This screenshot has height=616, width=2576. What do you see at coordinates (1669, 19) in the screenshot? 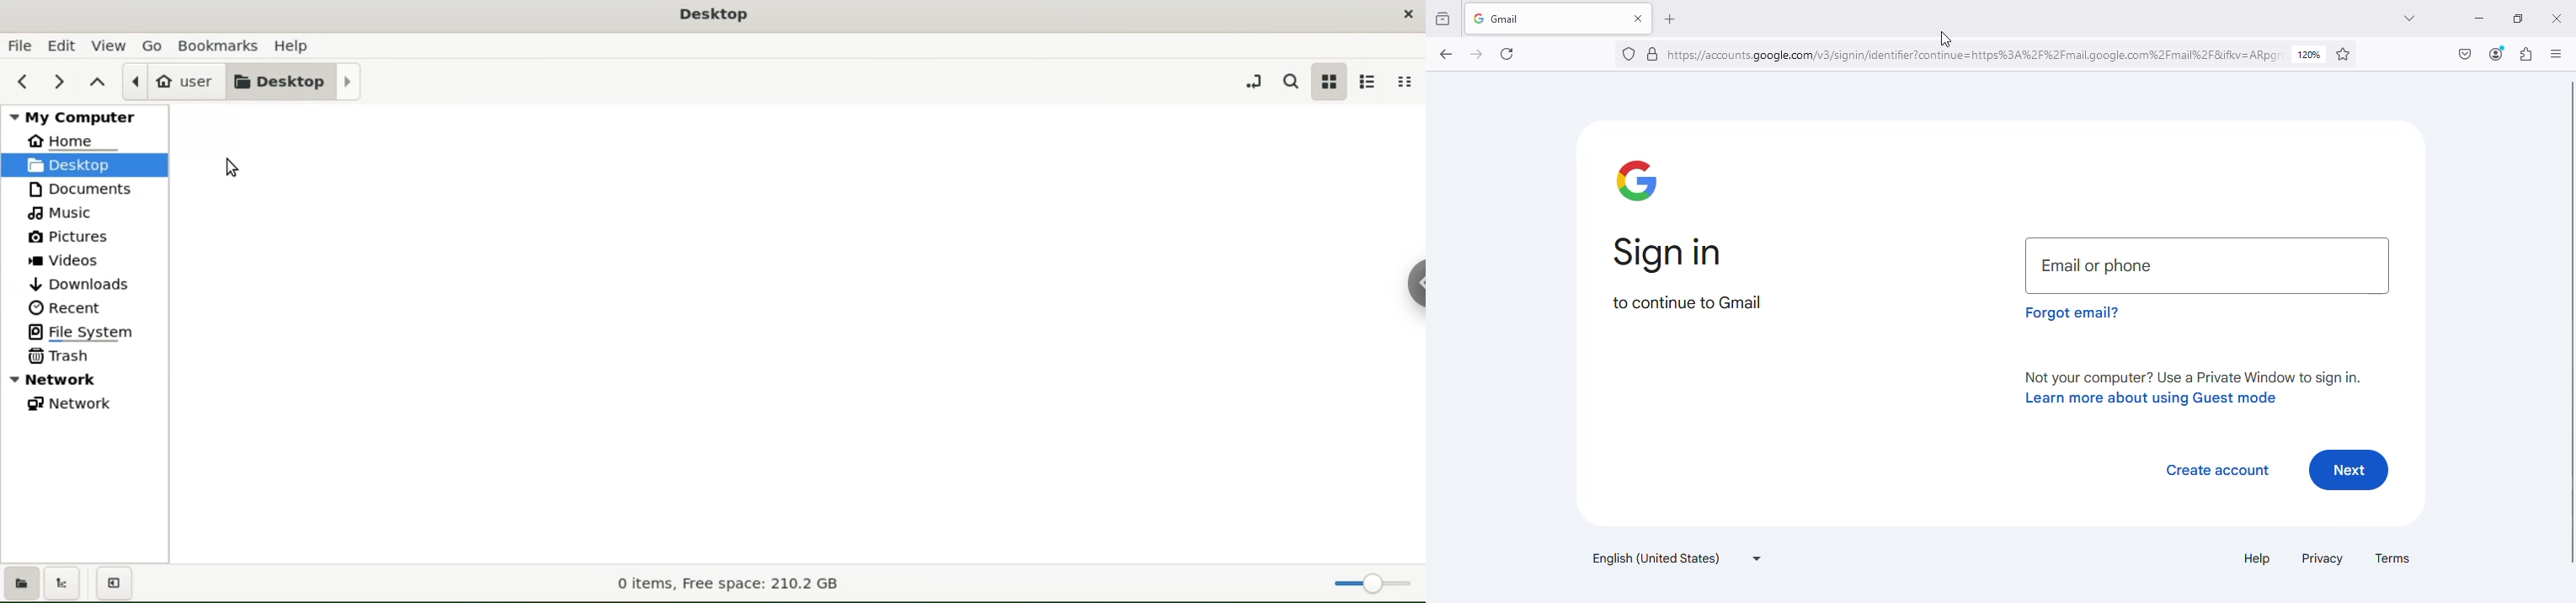
I see `open a new tab` at bounding box center [1669, 19].